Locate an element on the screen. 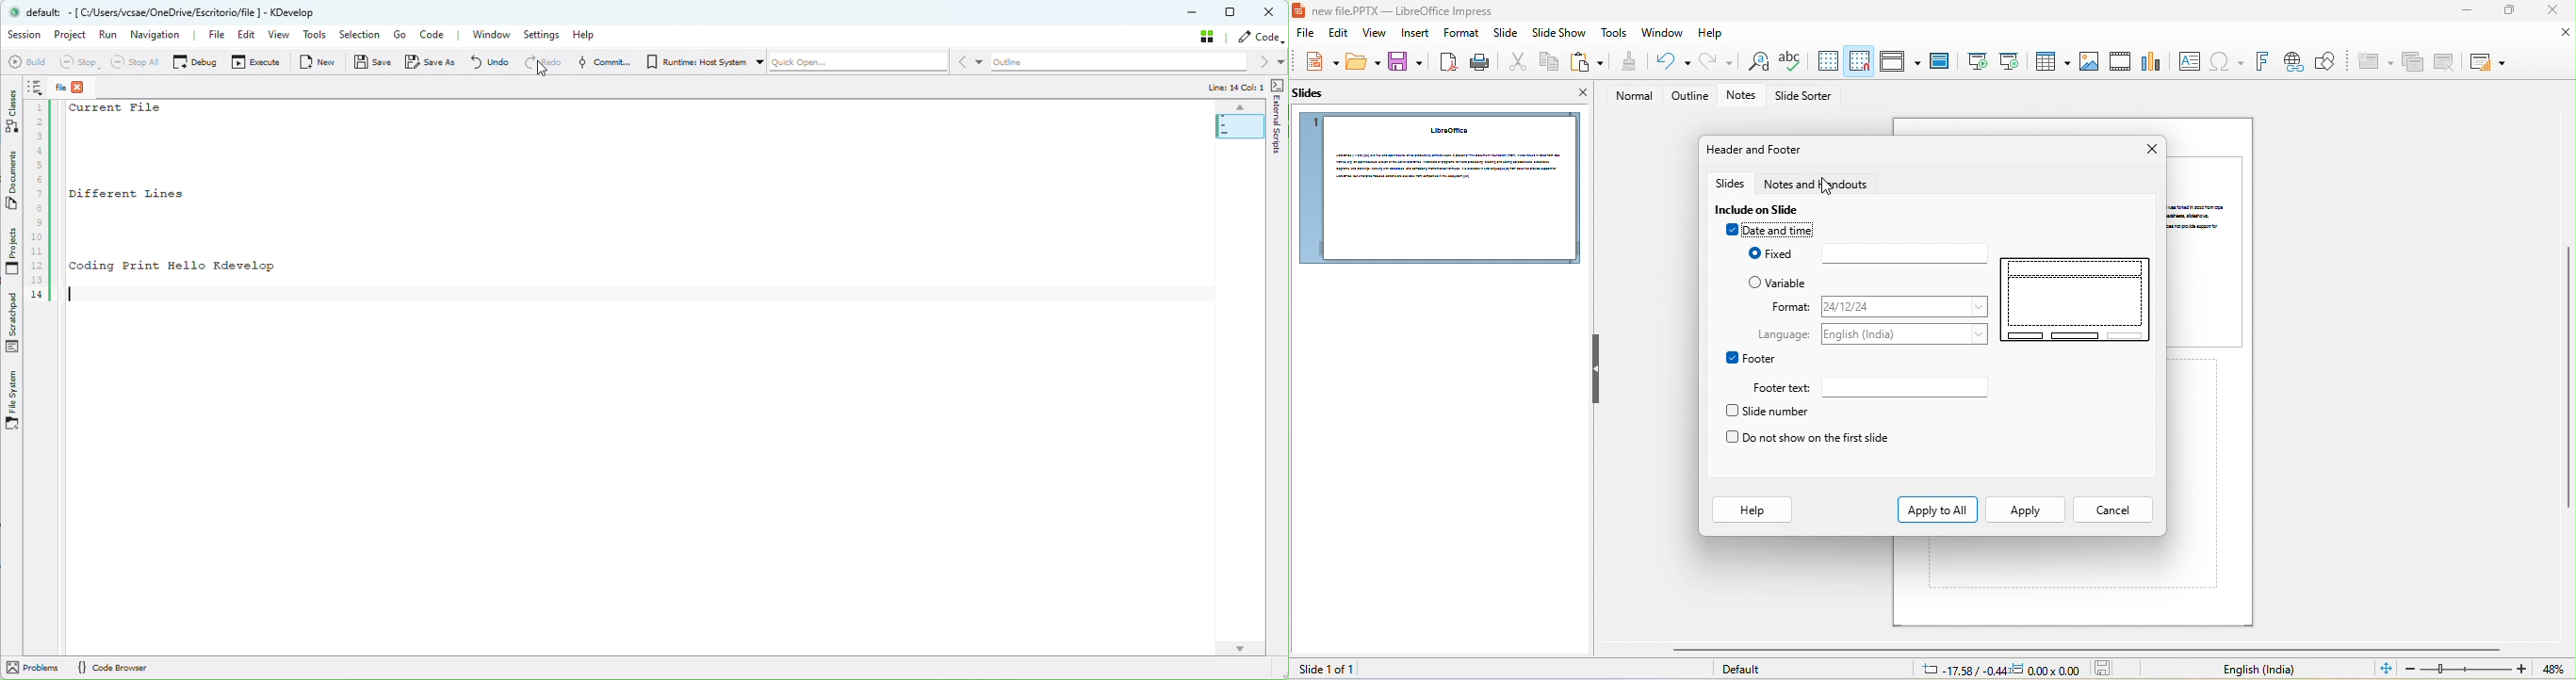 The image size is (2576, 700). table is located at coordinates (2050, 60).